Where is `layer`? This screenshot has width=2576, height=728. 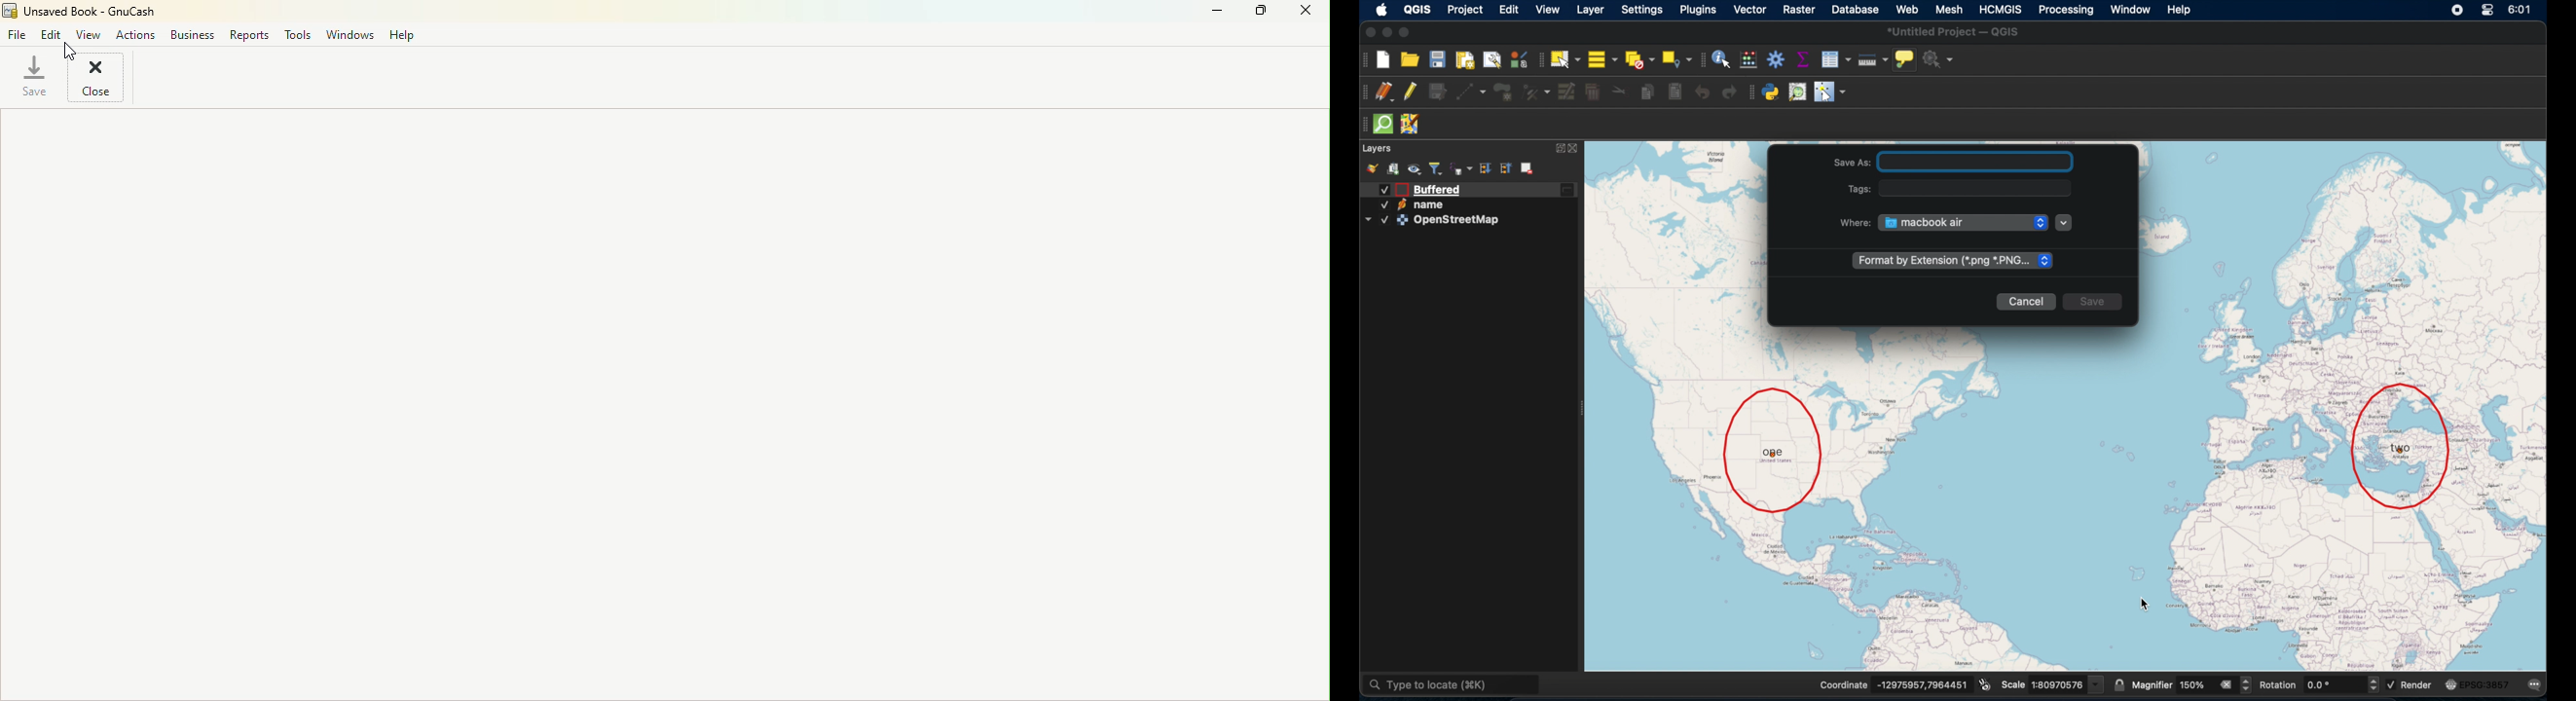 layer is located at coordinates (1589, 10).